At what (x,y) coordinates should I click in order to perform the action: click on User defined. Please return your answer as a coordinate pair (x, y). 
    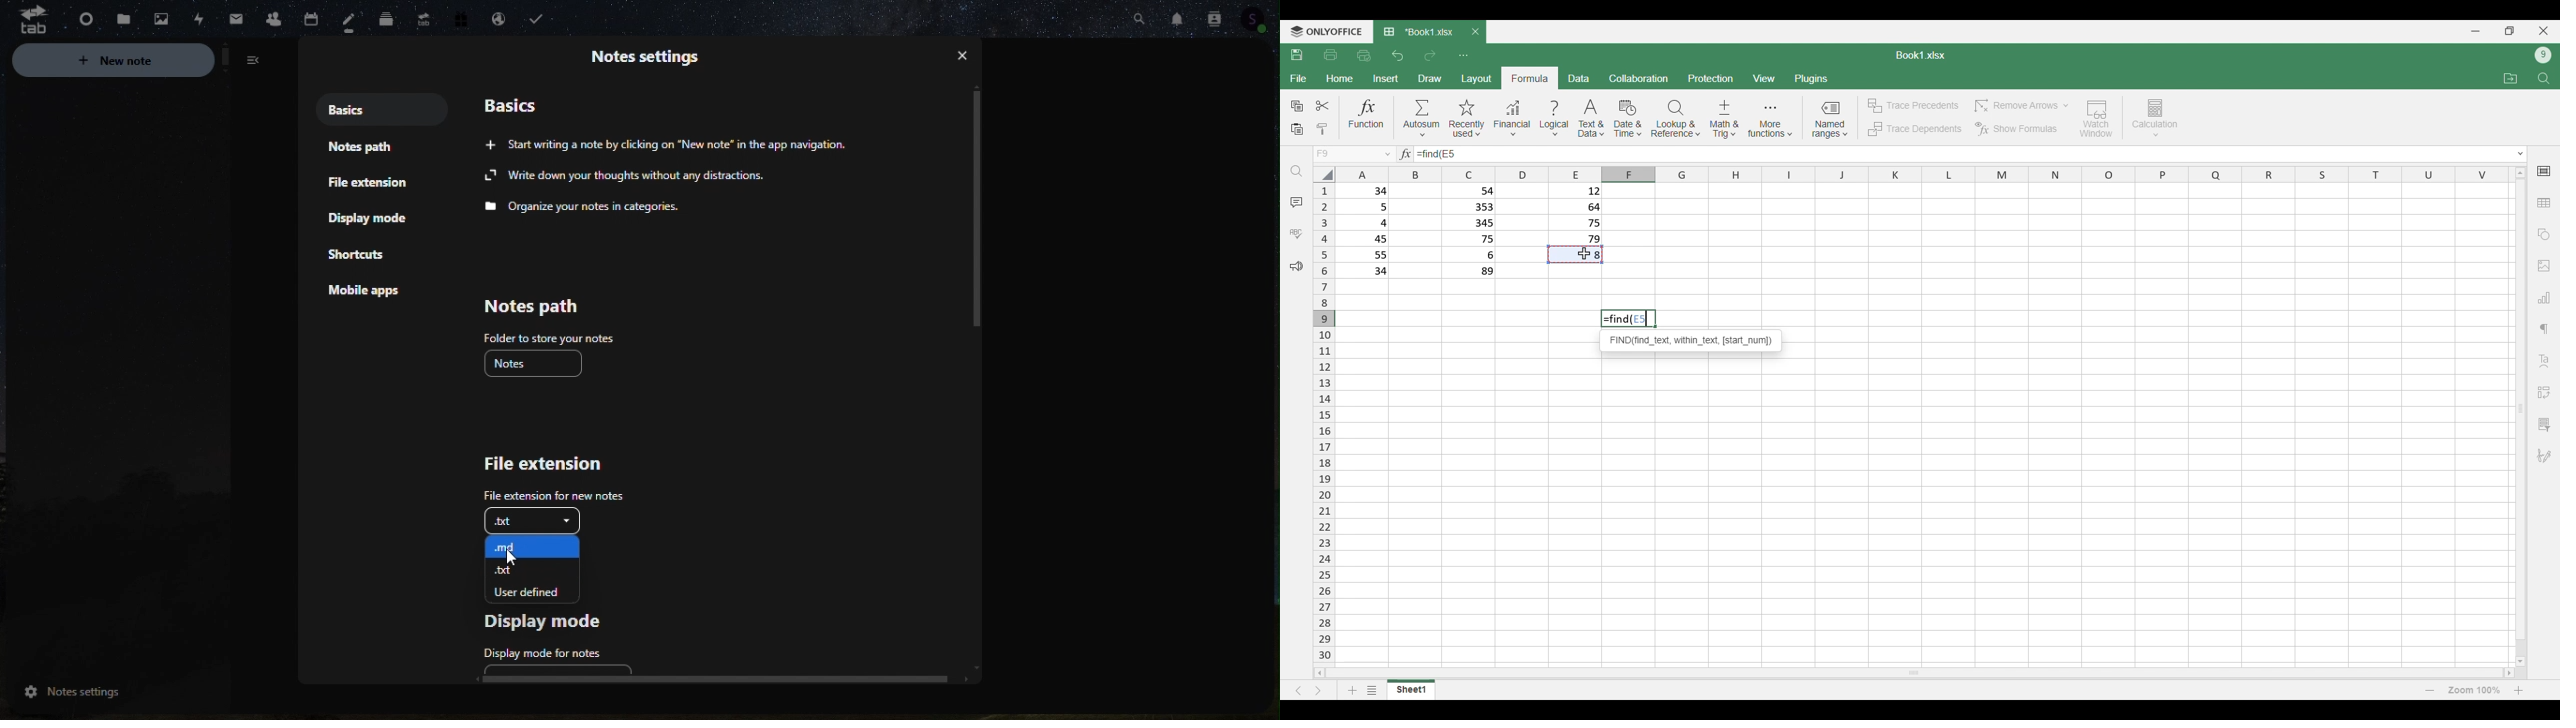
    Looking at the image, I should click on (542, 591).